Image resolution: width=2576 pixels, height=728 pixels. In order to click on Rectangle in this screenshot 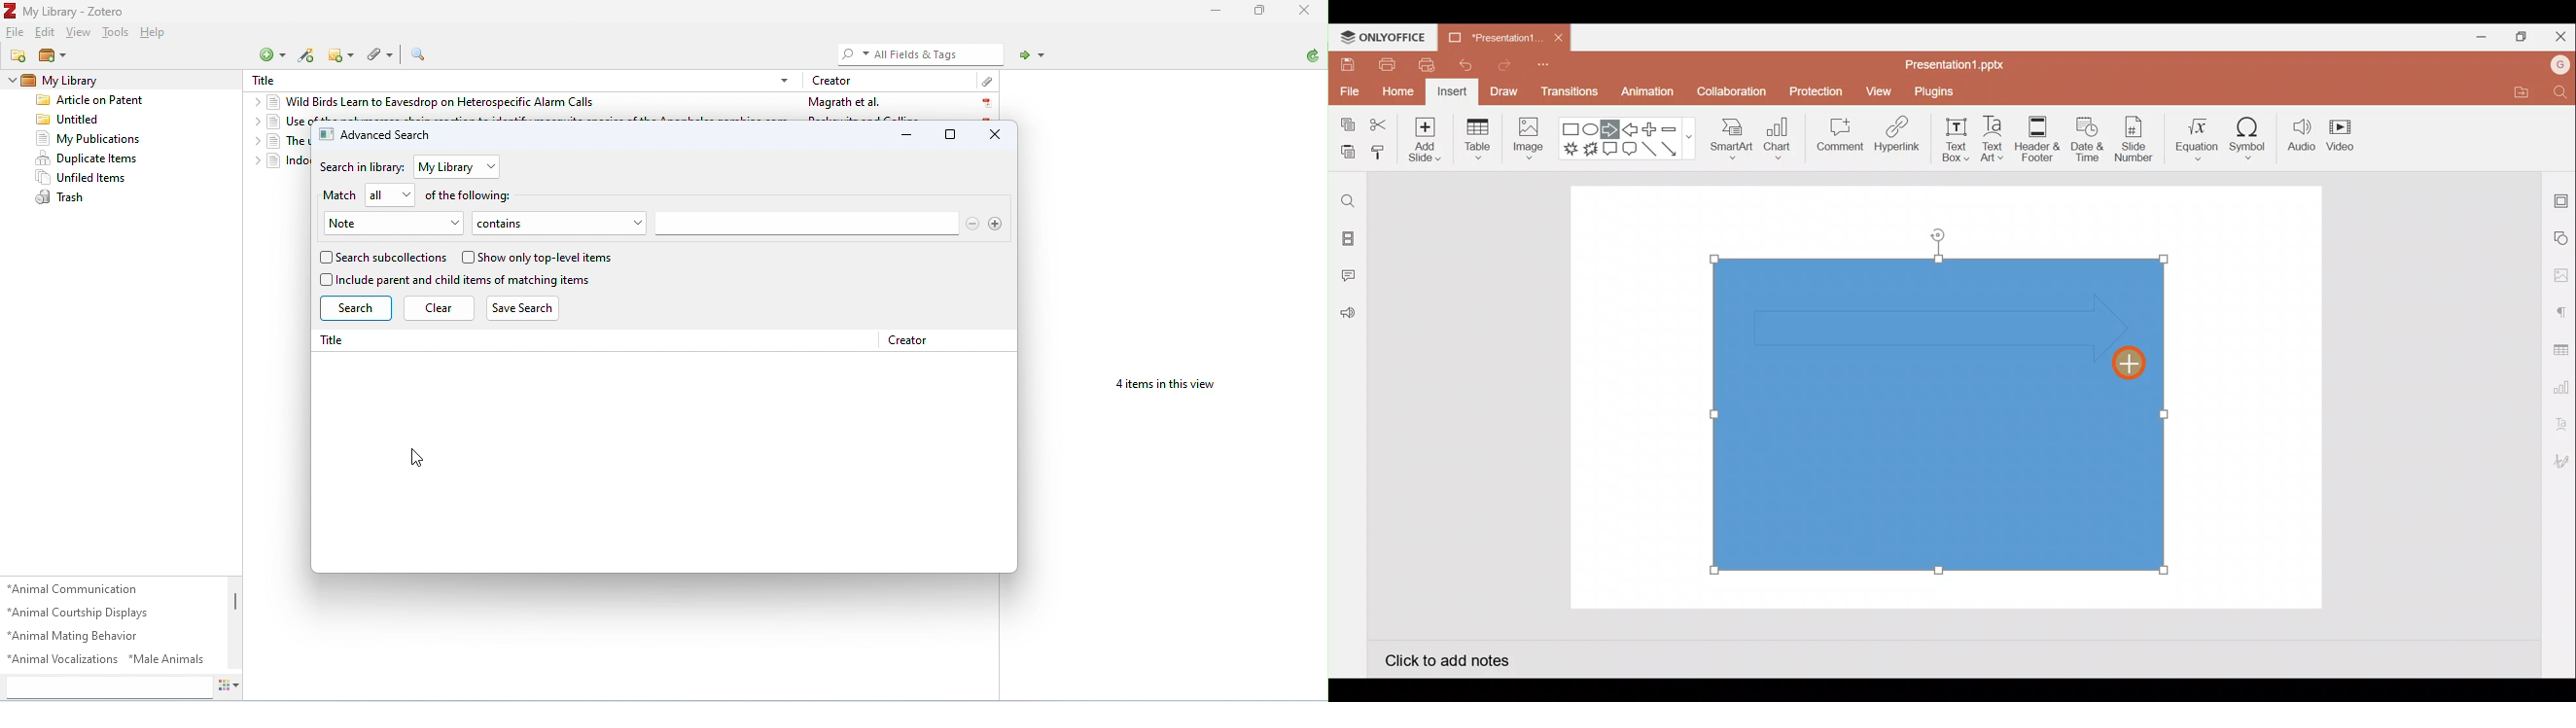, I will do `click(1571, 130)`.